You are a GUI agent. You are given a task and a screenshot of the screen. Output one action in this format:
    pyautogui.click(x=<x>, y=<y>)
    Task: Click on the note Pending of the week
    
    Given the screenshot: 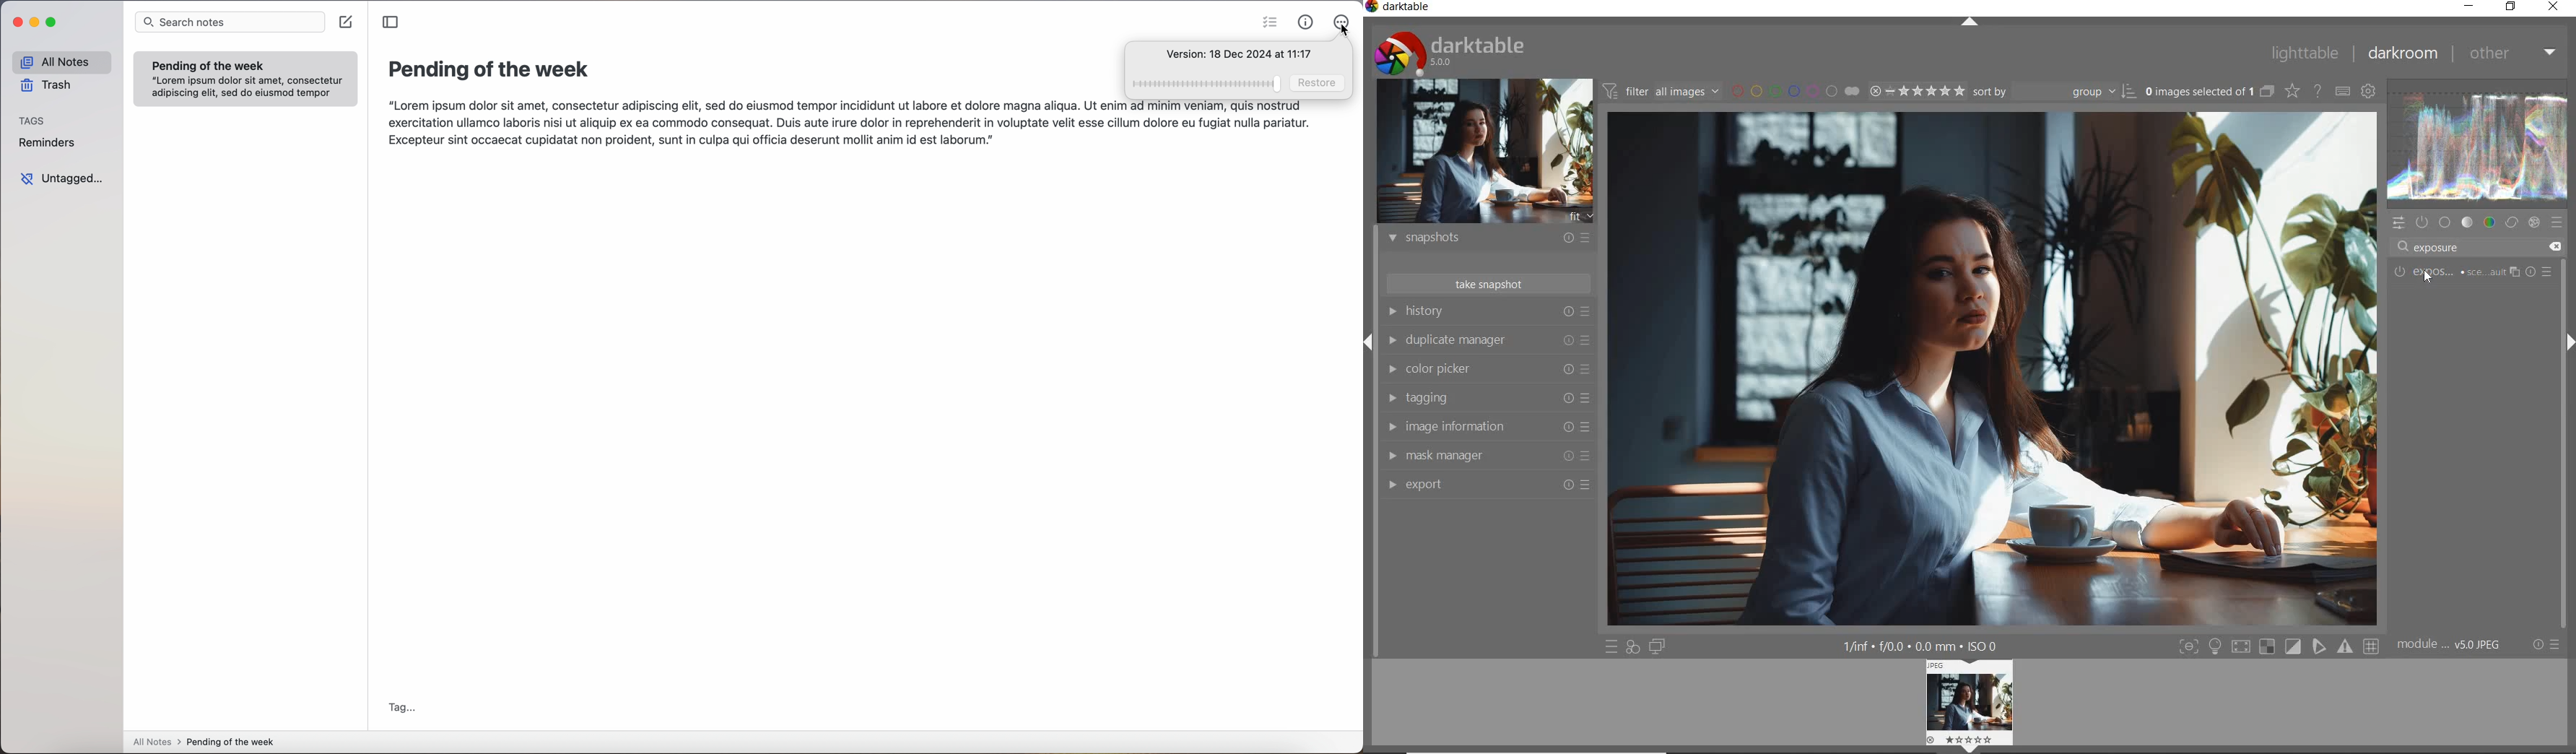 What is the action you would take?
    pyautogui.click(x=246, y=78)
    